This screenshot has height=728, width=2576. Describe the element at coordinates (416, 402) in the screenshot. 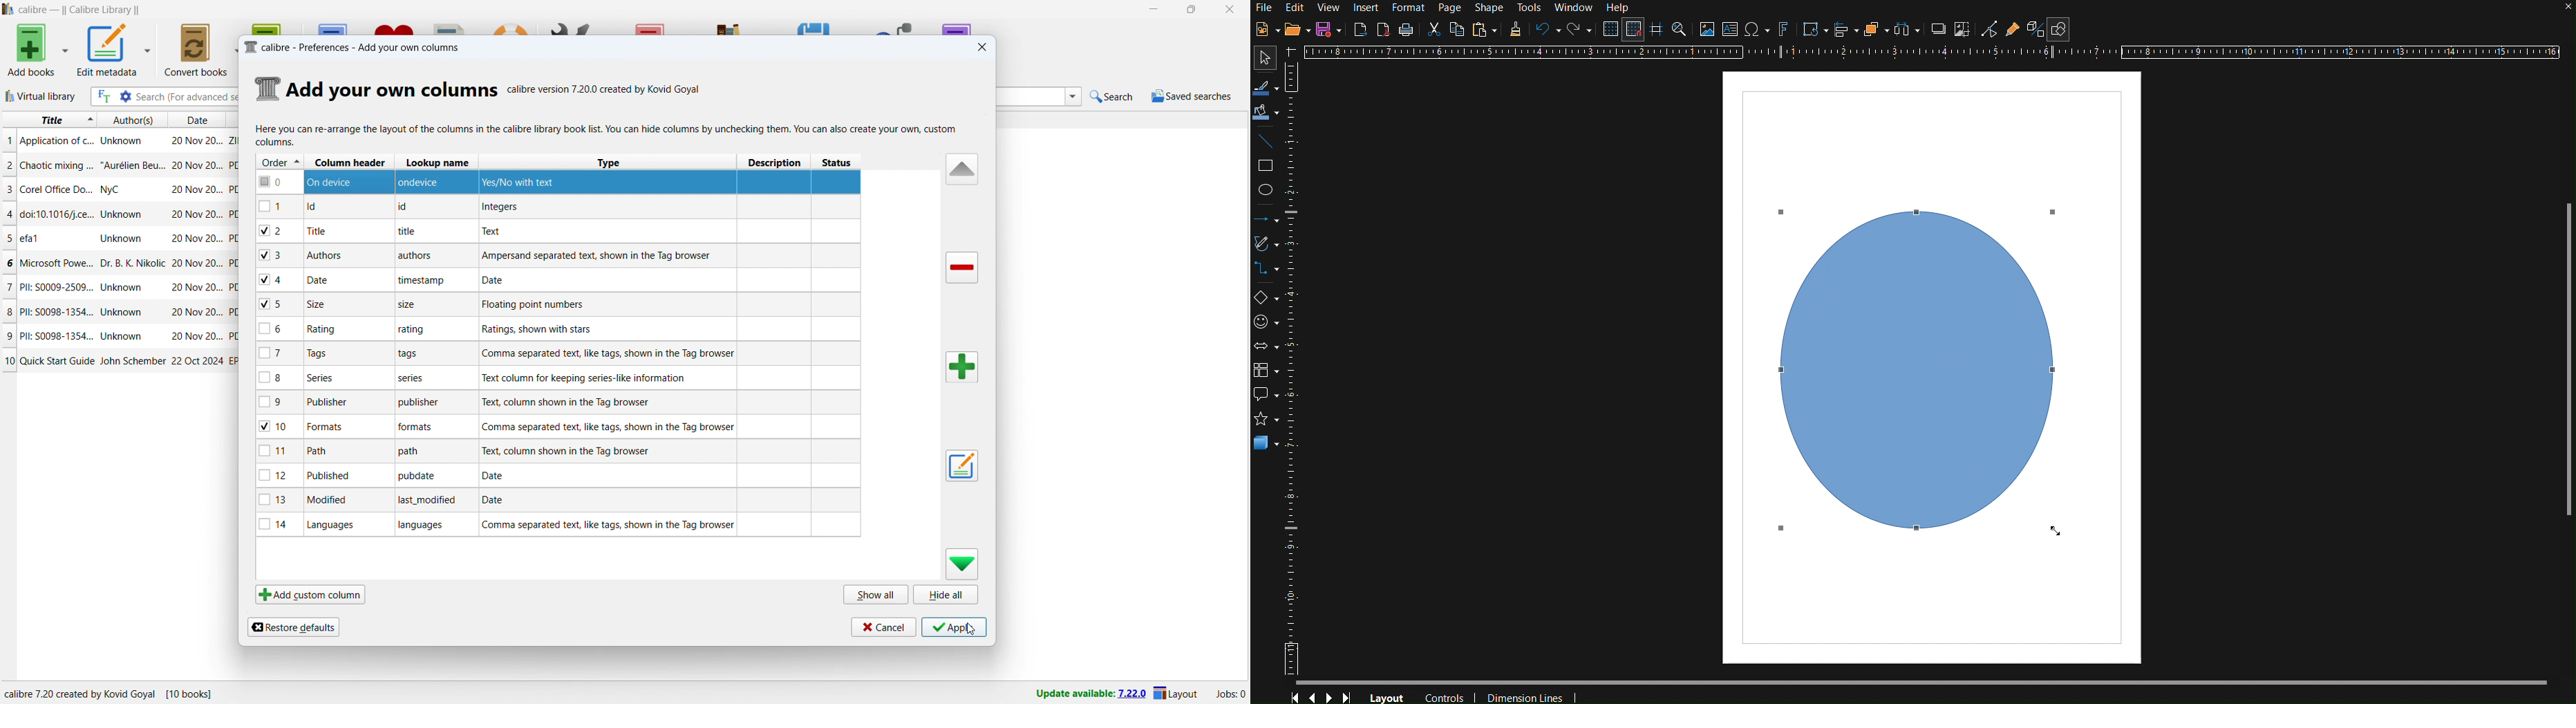

I see `publisher` at that location.